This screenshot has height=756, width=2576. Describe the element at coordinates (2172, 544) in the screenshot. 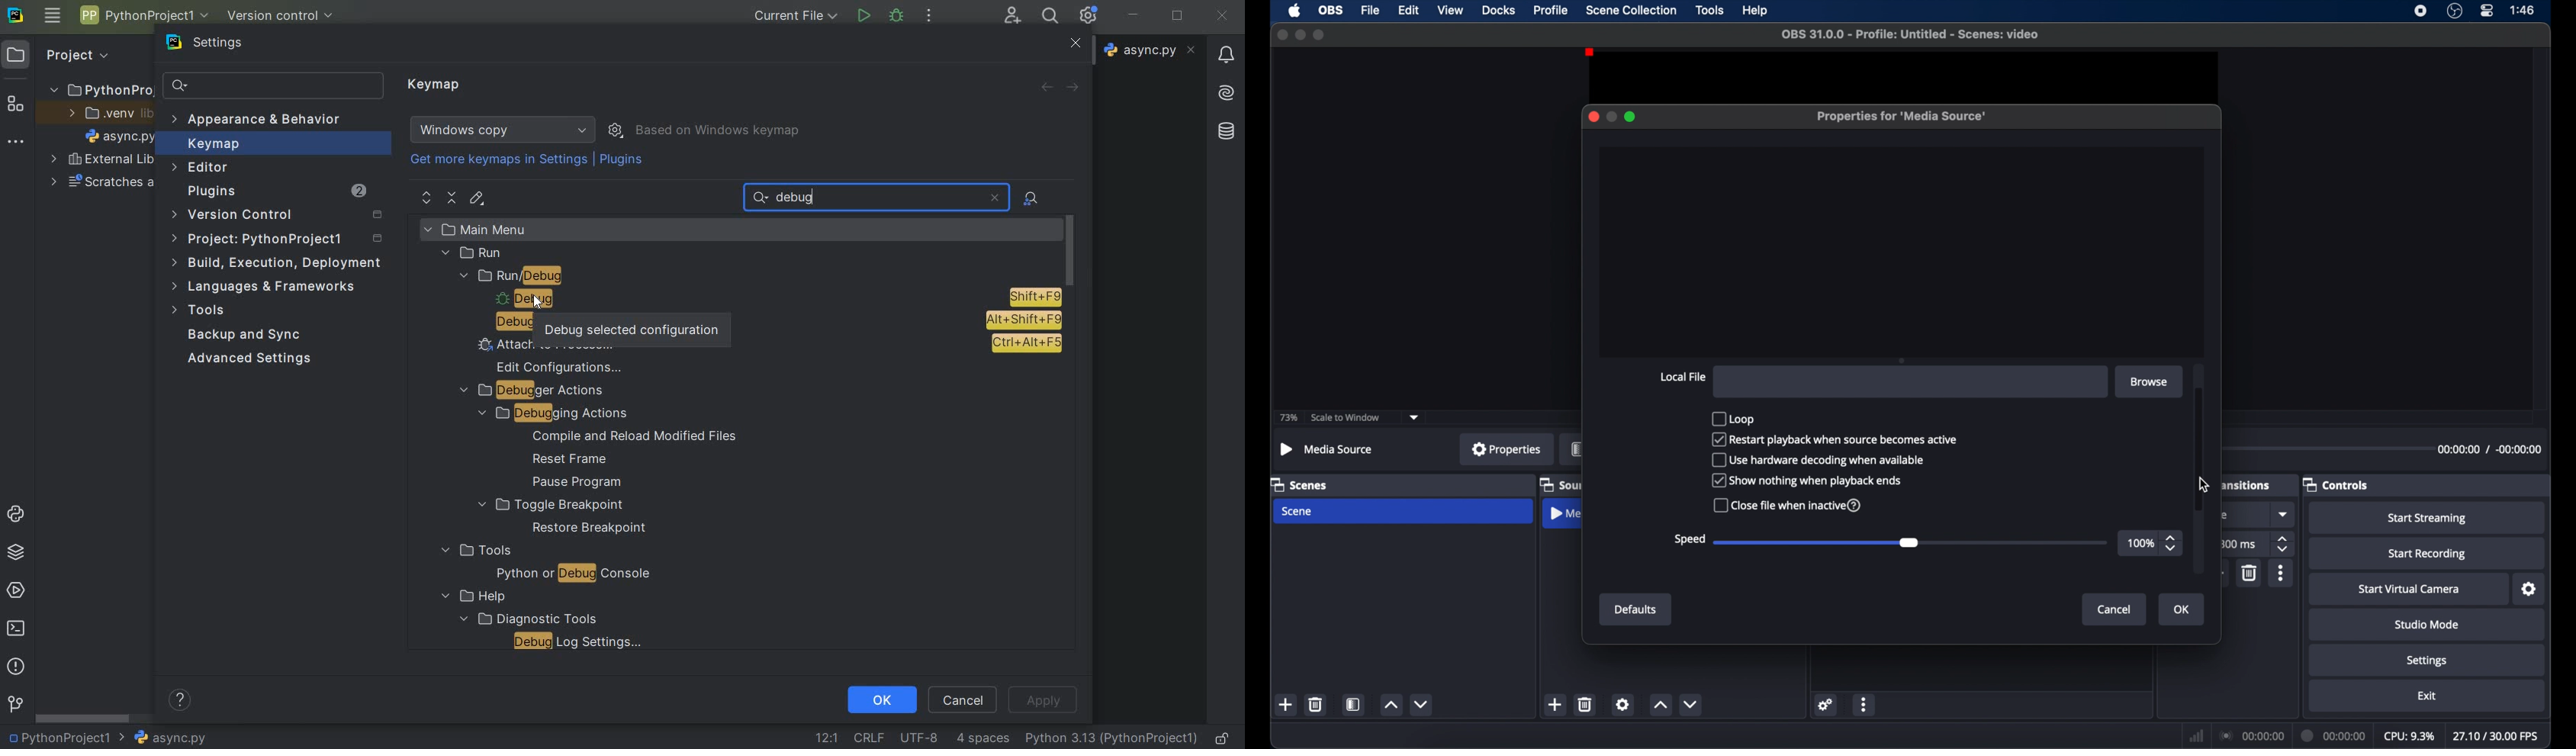

I see `stepper buttons` at that location.